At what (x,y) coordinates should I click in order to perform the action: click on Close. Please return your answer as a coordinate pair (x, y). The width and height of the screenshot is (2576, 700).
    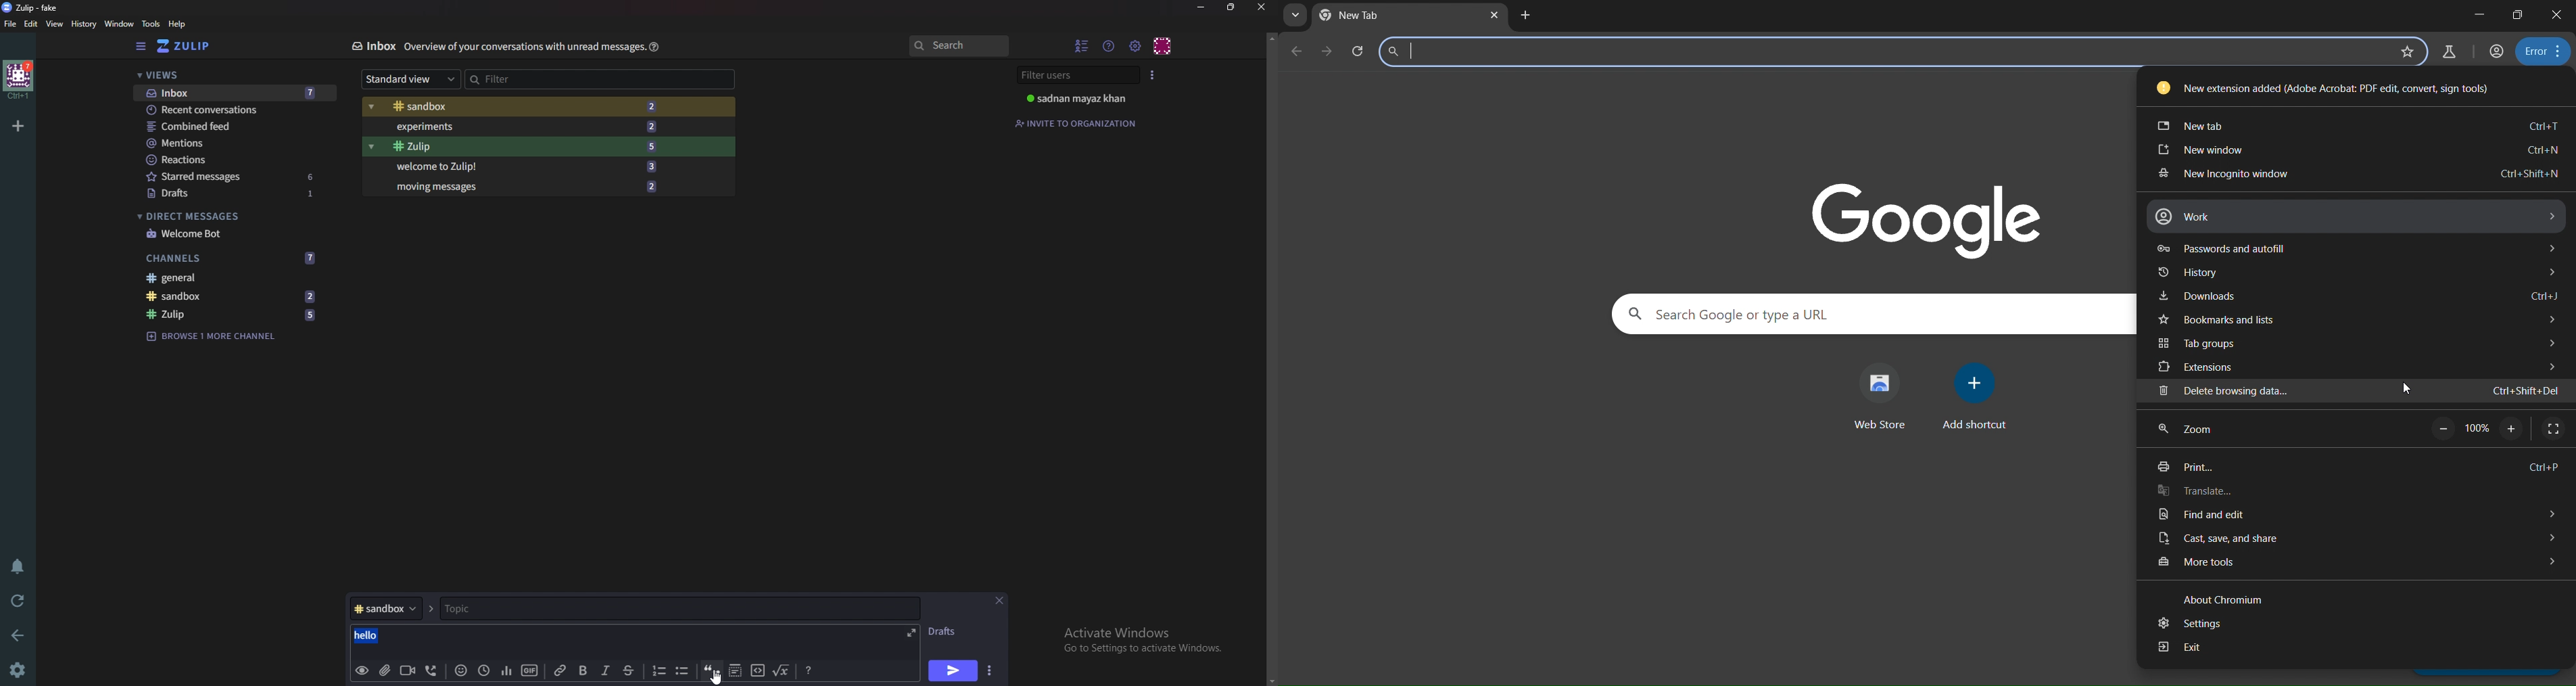
    Looking at the image, I should click on (1259, 8).